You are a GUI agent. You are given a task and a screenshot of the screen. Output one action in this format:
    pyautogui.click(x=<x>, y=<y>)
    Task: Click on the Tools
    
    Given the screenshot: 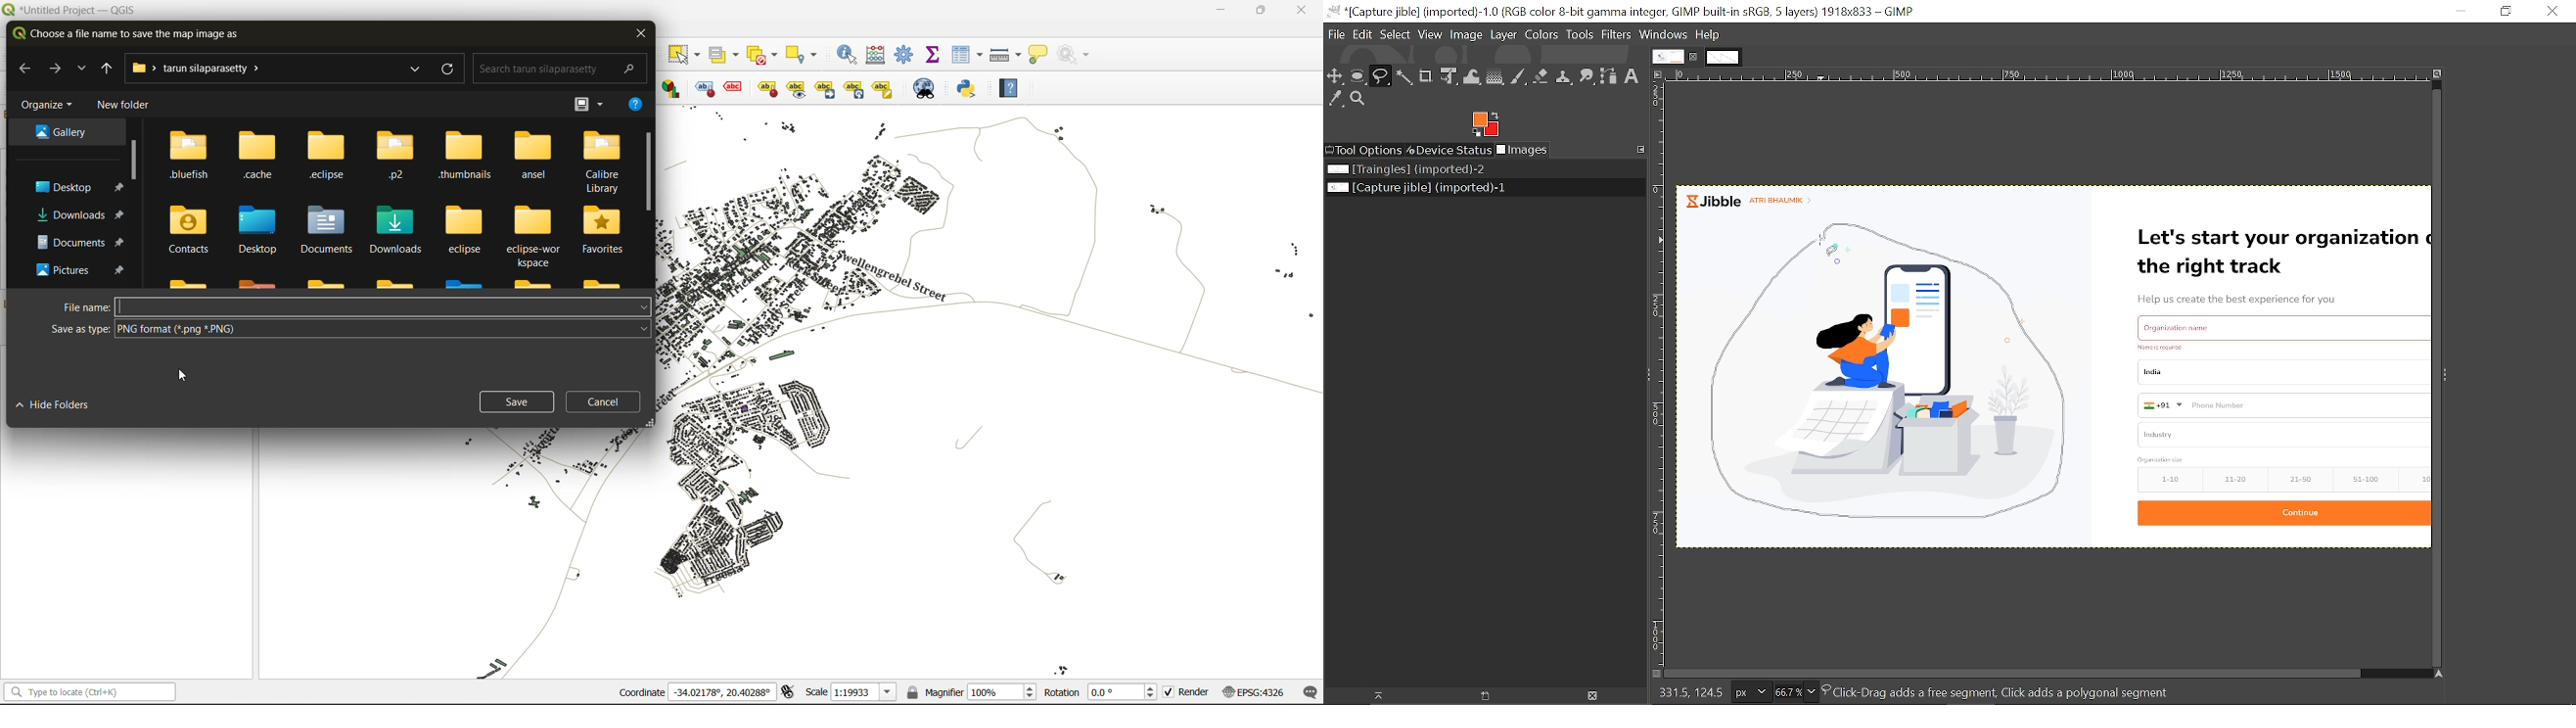 What is the action you would take?
    pyautogui.click(x=1580, y=35)
    